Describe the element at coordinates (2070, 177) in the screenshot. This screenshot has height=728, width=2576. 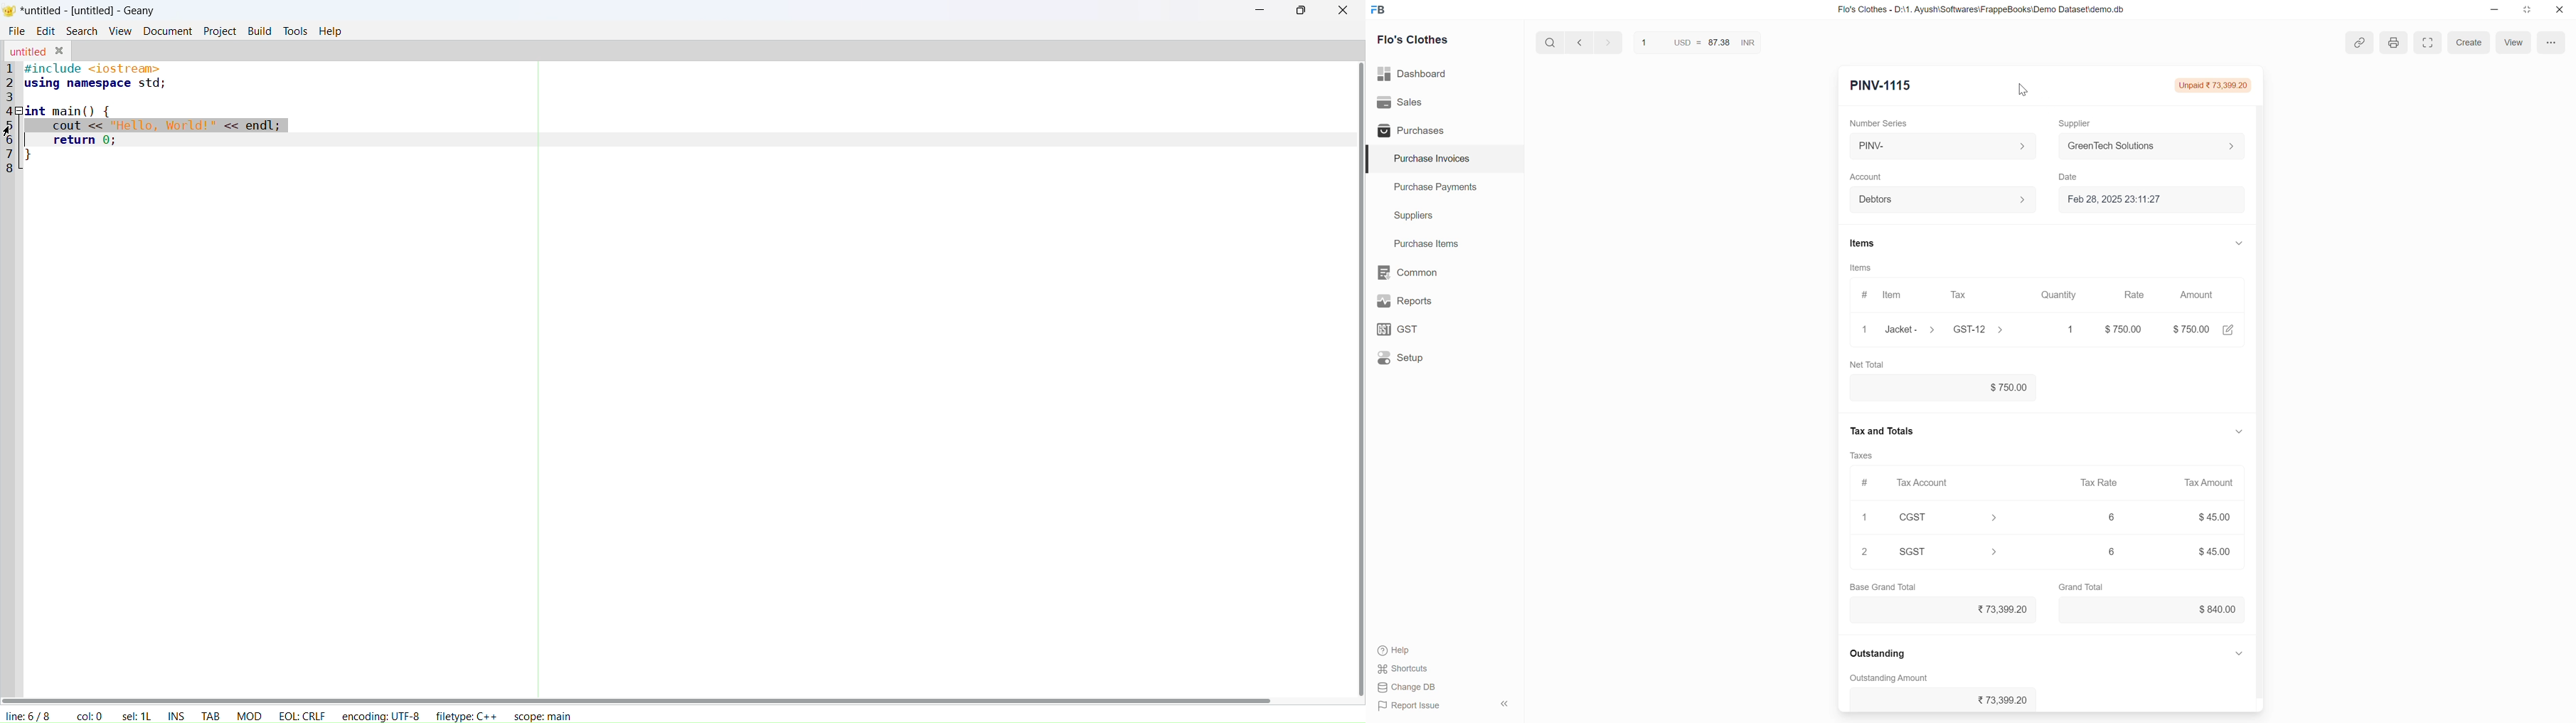
I see `Date` at that location.